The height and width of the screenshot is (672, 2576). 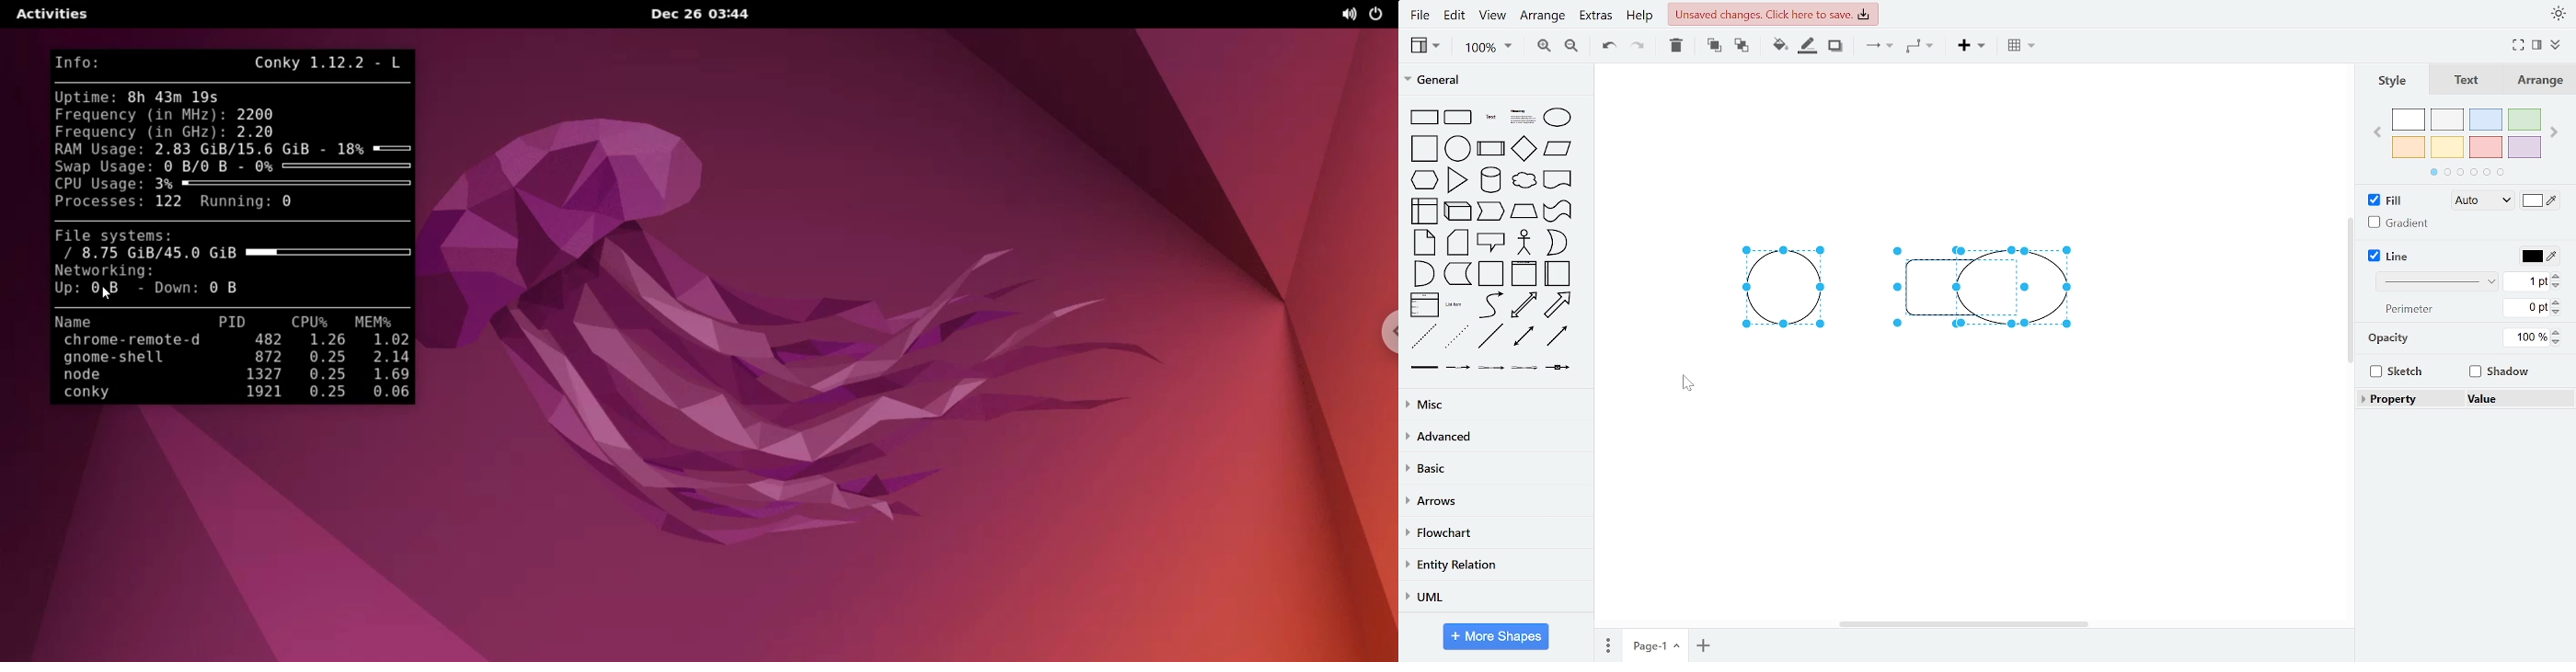 What do you see at coordinates (1426, 46) in the screenshot?
I see `view` at bounding box center [1426, 46].